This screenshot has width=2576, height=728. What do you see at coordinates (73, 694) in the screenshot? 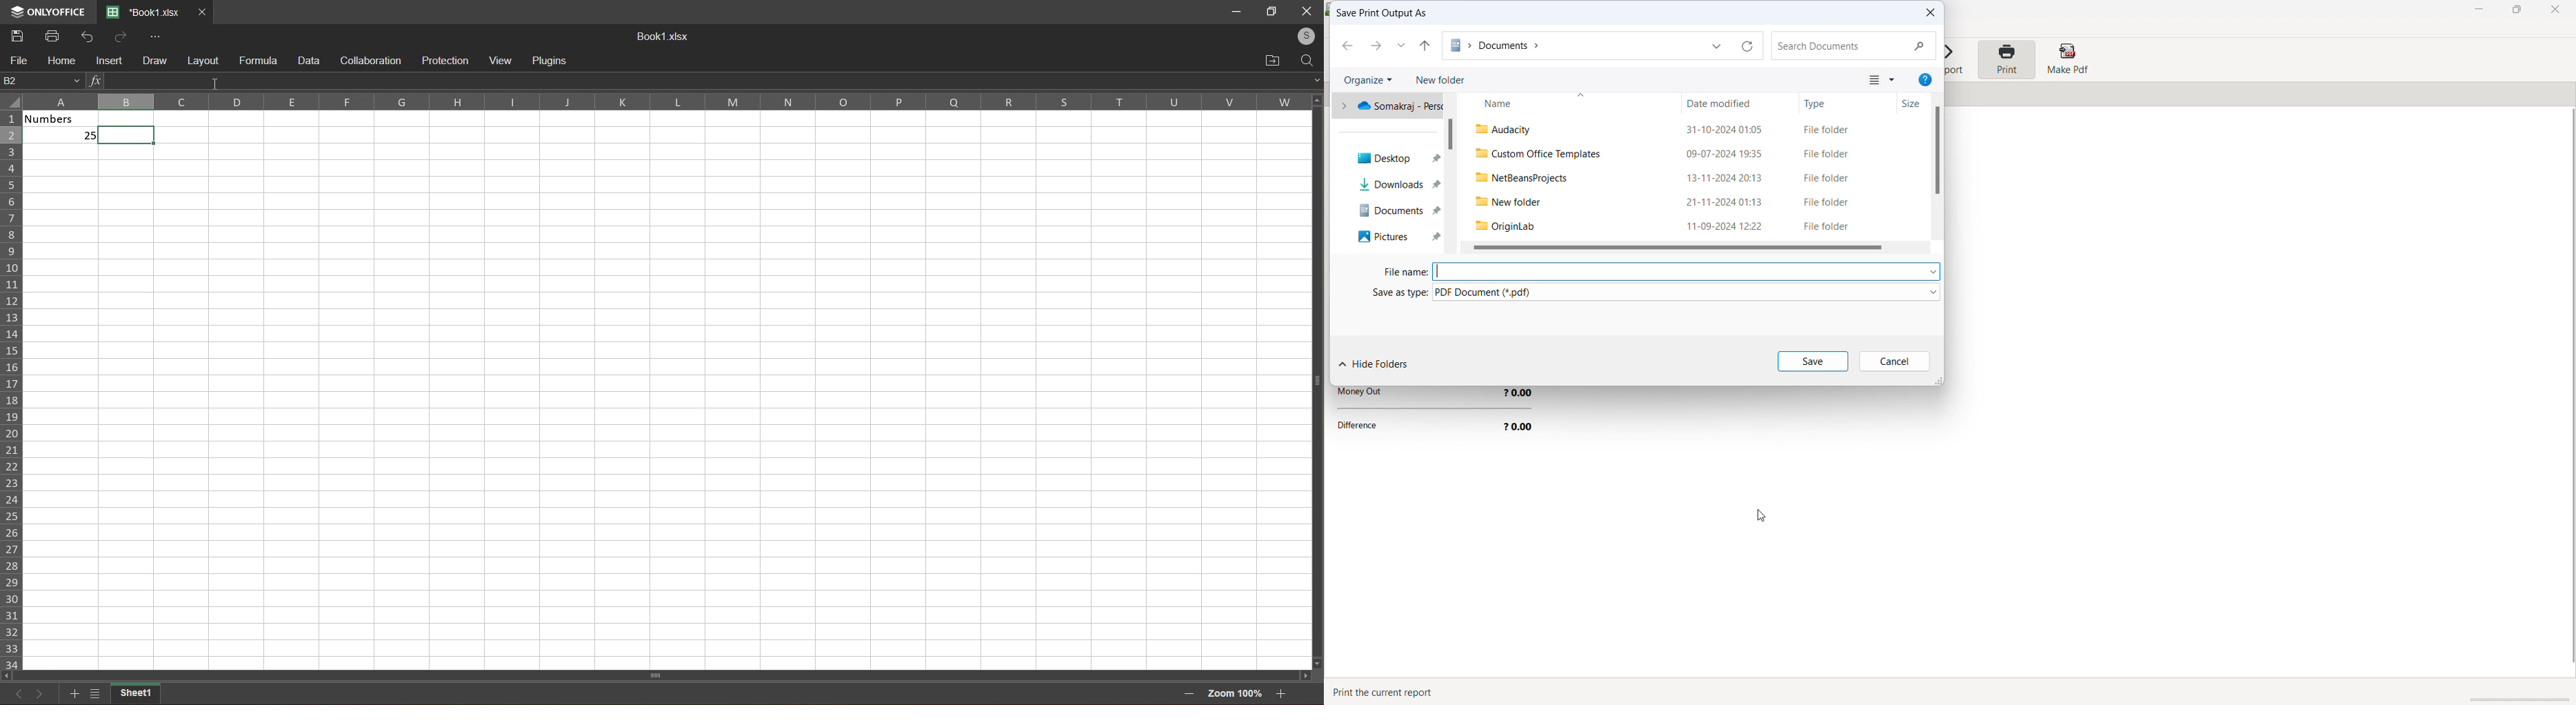
I see `add sheet` at bounding box center [73, 694].